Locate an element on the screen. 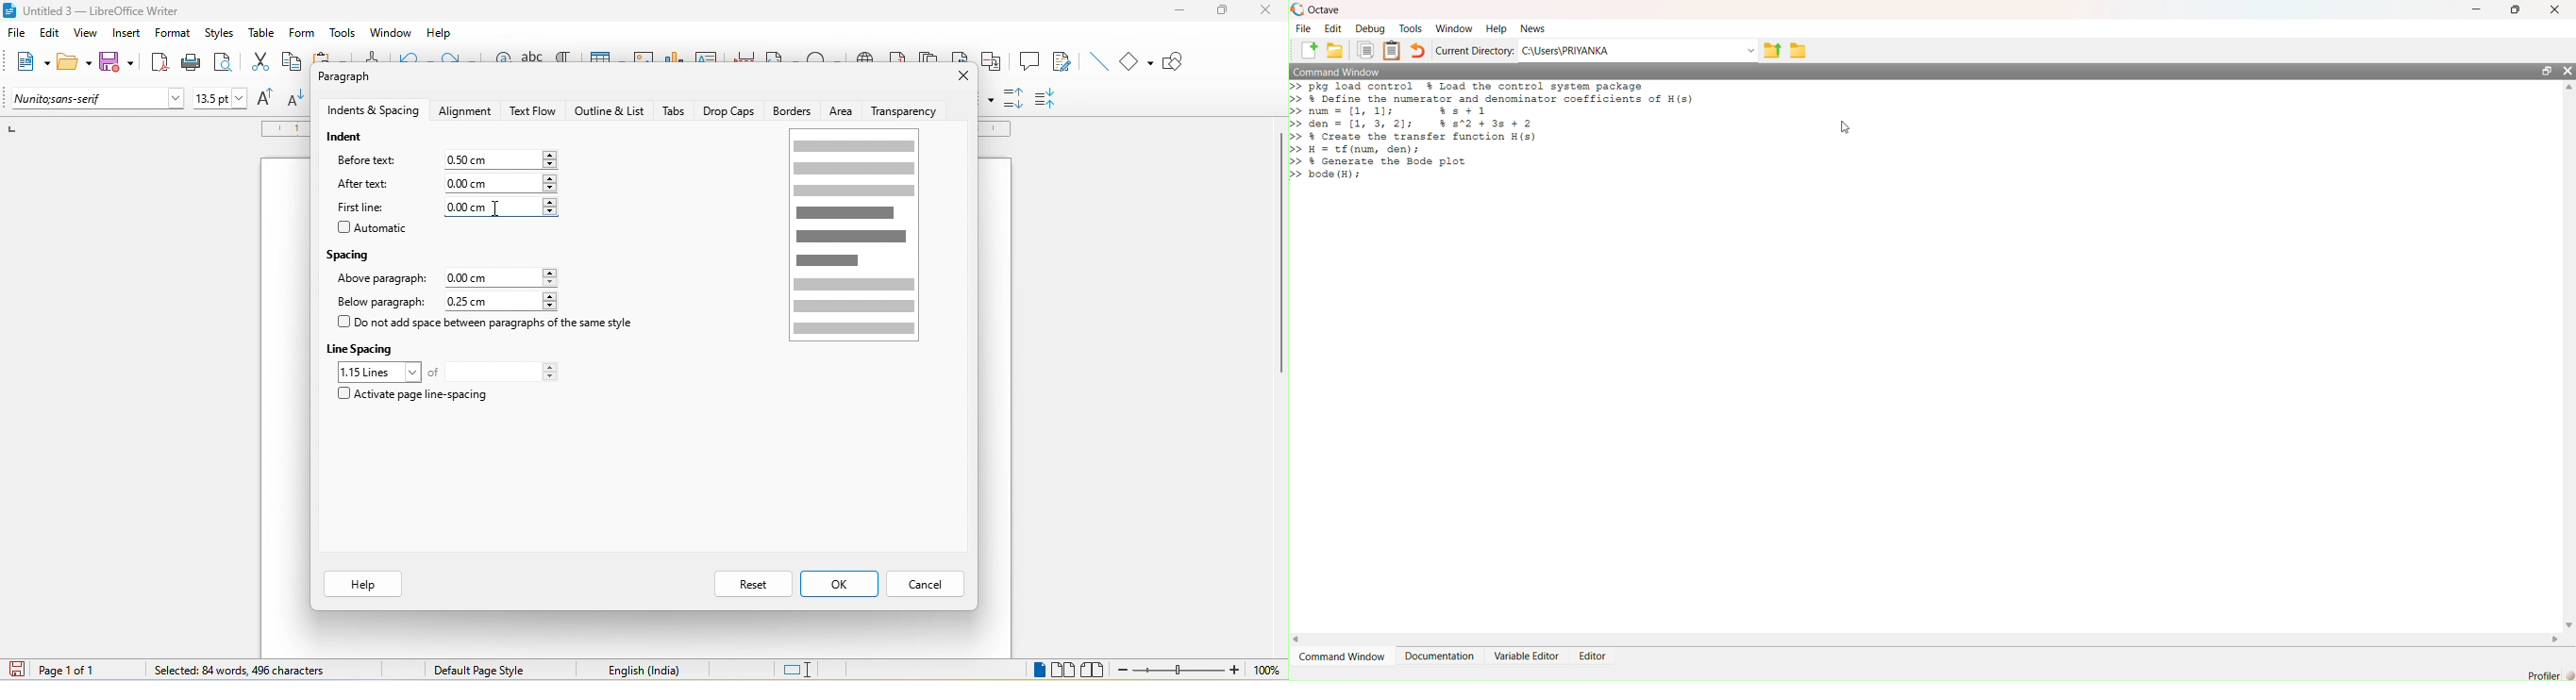 The width and height of the screenshot is (2576, 700). file is located at coordinates (20, 34).